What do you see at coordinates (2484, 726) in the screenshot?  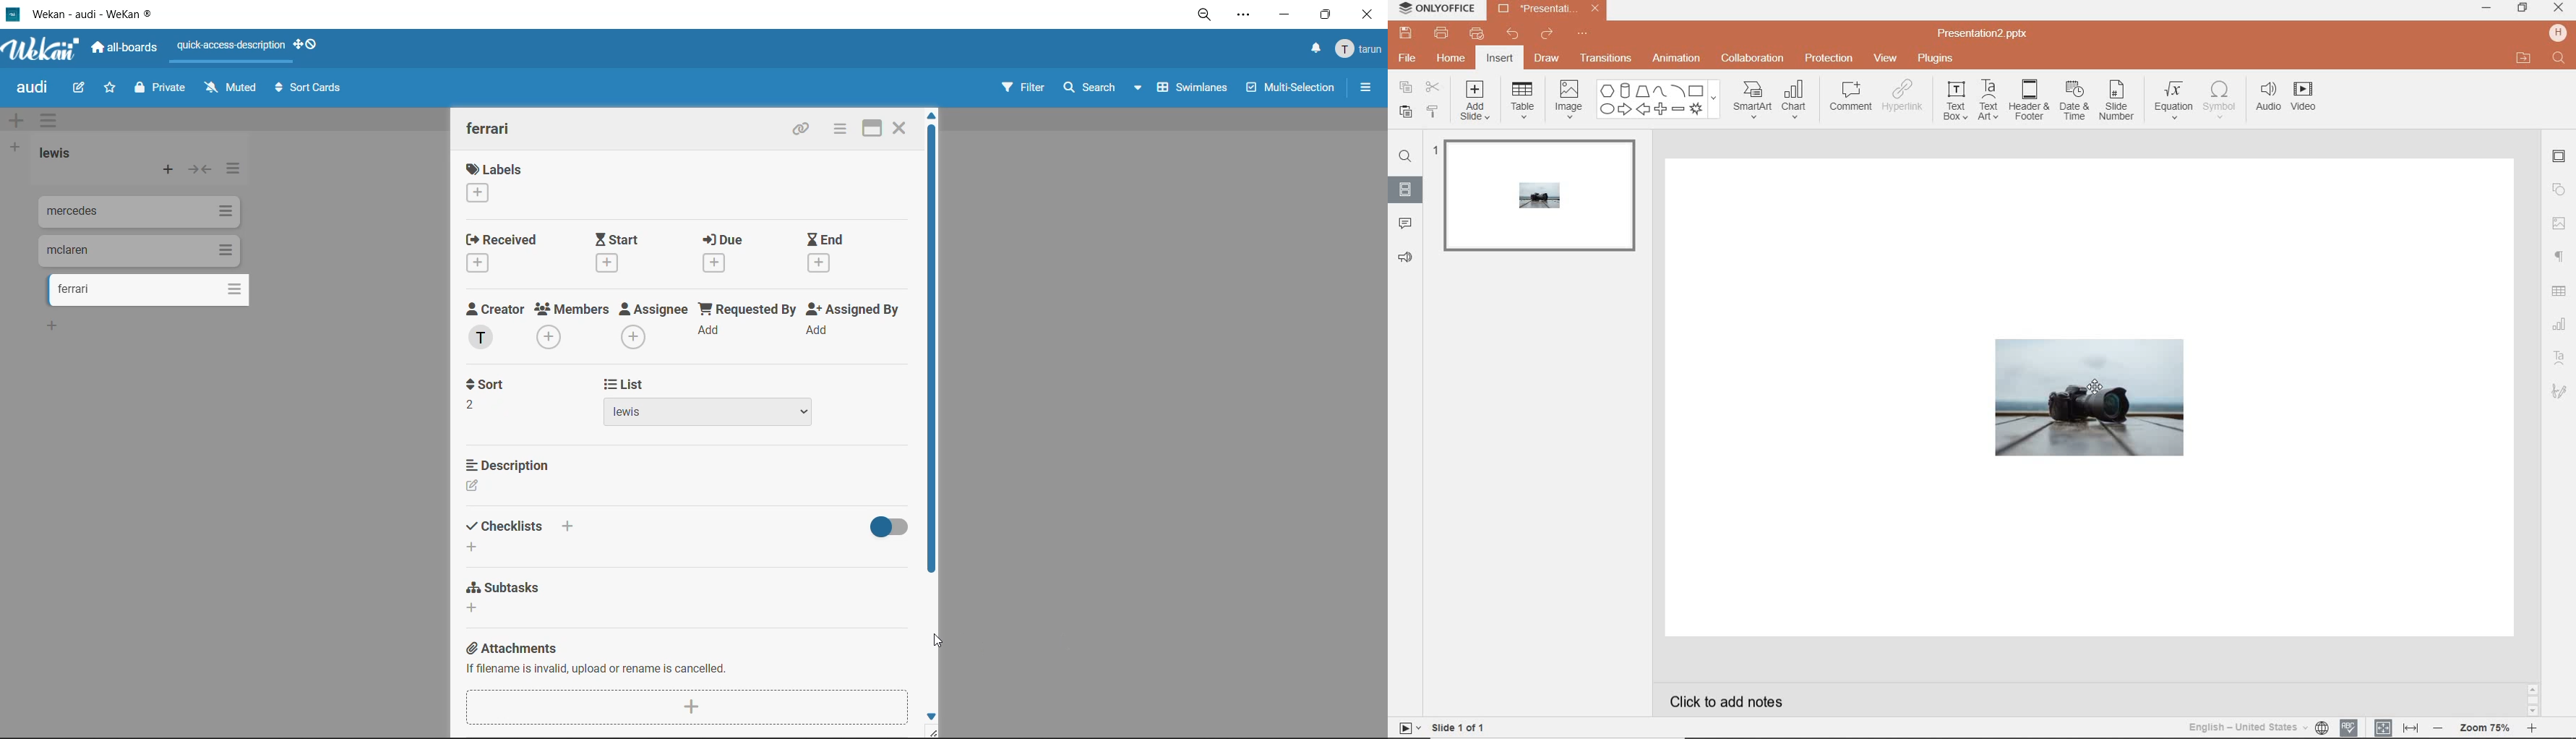 I see `zoom` at bounding box center [2484, 726].